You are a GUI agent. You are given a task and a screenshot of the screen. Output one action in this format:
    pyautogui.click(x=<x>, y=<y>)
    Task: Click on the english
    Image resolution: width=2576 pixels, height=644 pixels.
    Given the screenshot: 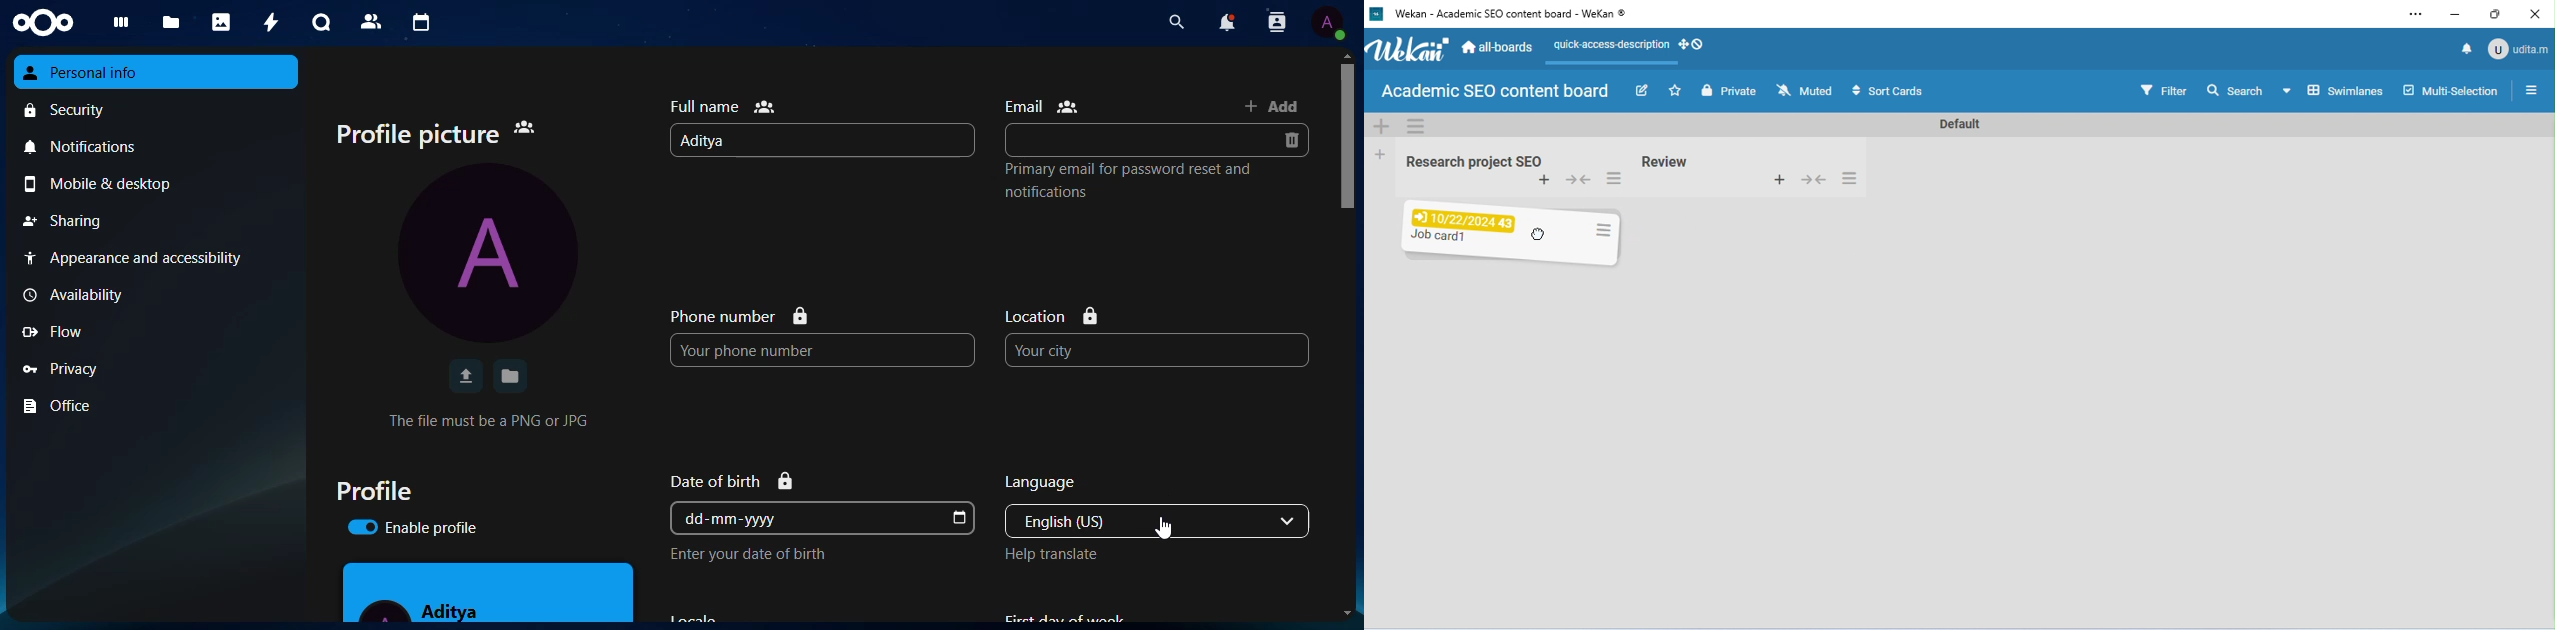 What is the action you would take?
    pyautogui.click(x=1111, y=520)
    